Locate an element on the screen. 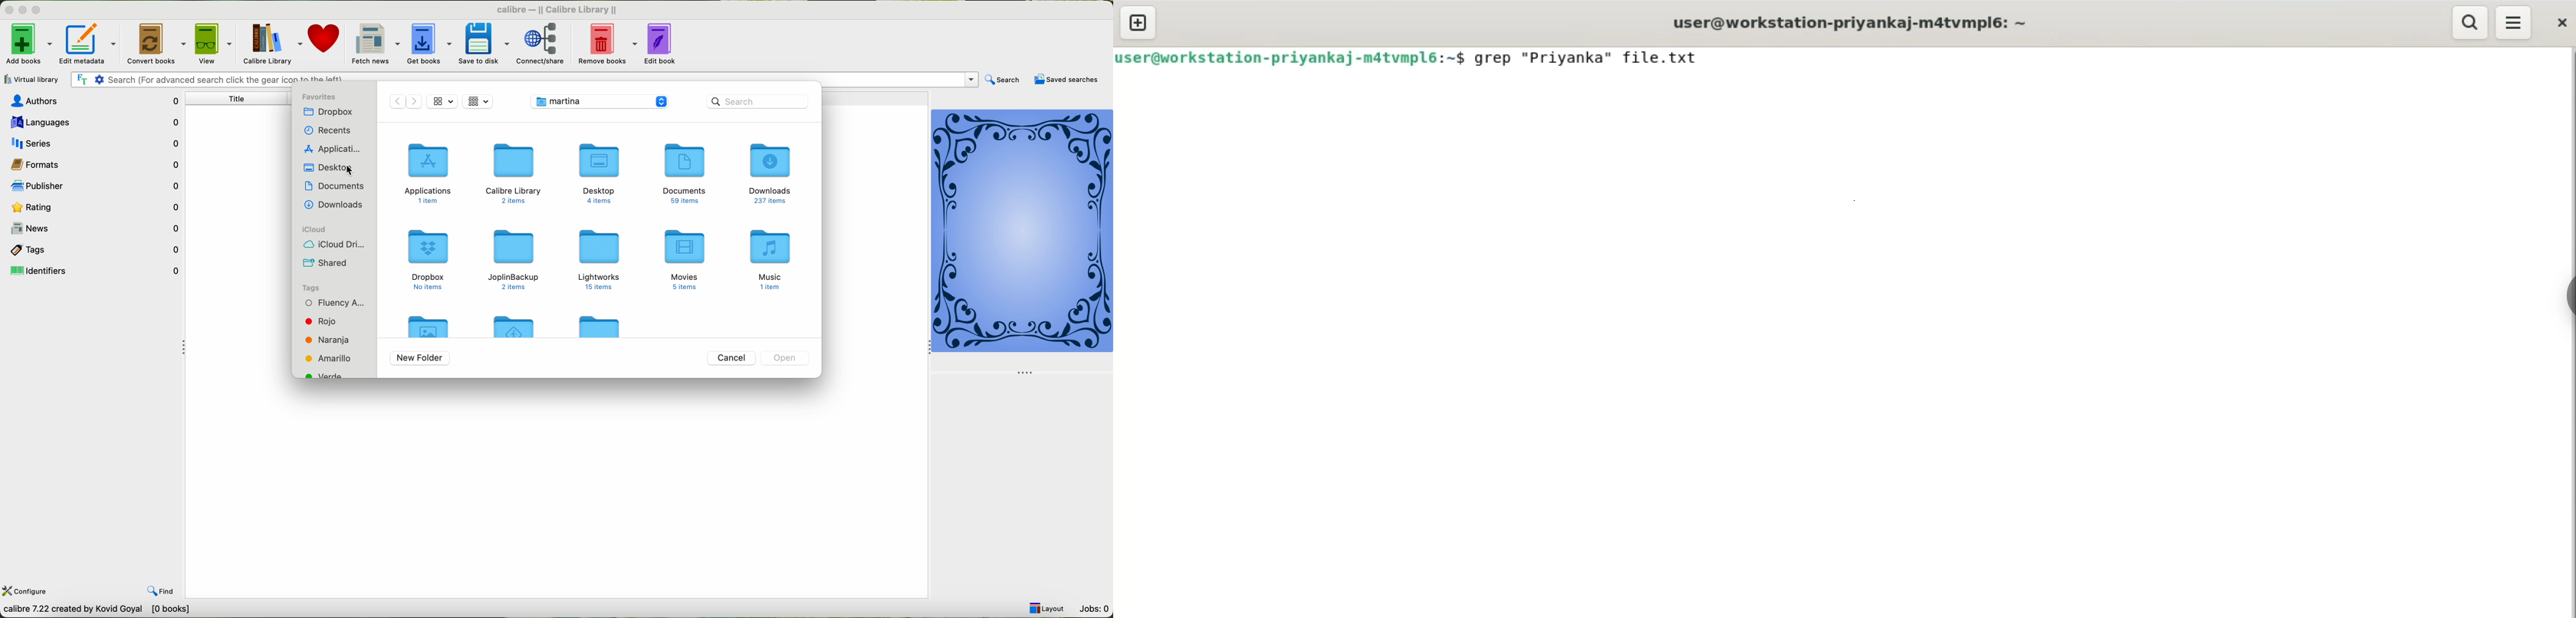  disable open button is located at coordinates (790, 358).